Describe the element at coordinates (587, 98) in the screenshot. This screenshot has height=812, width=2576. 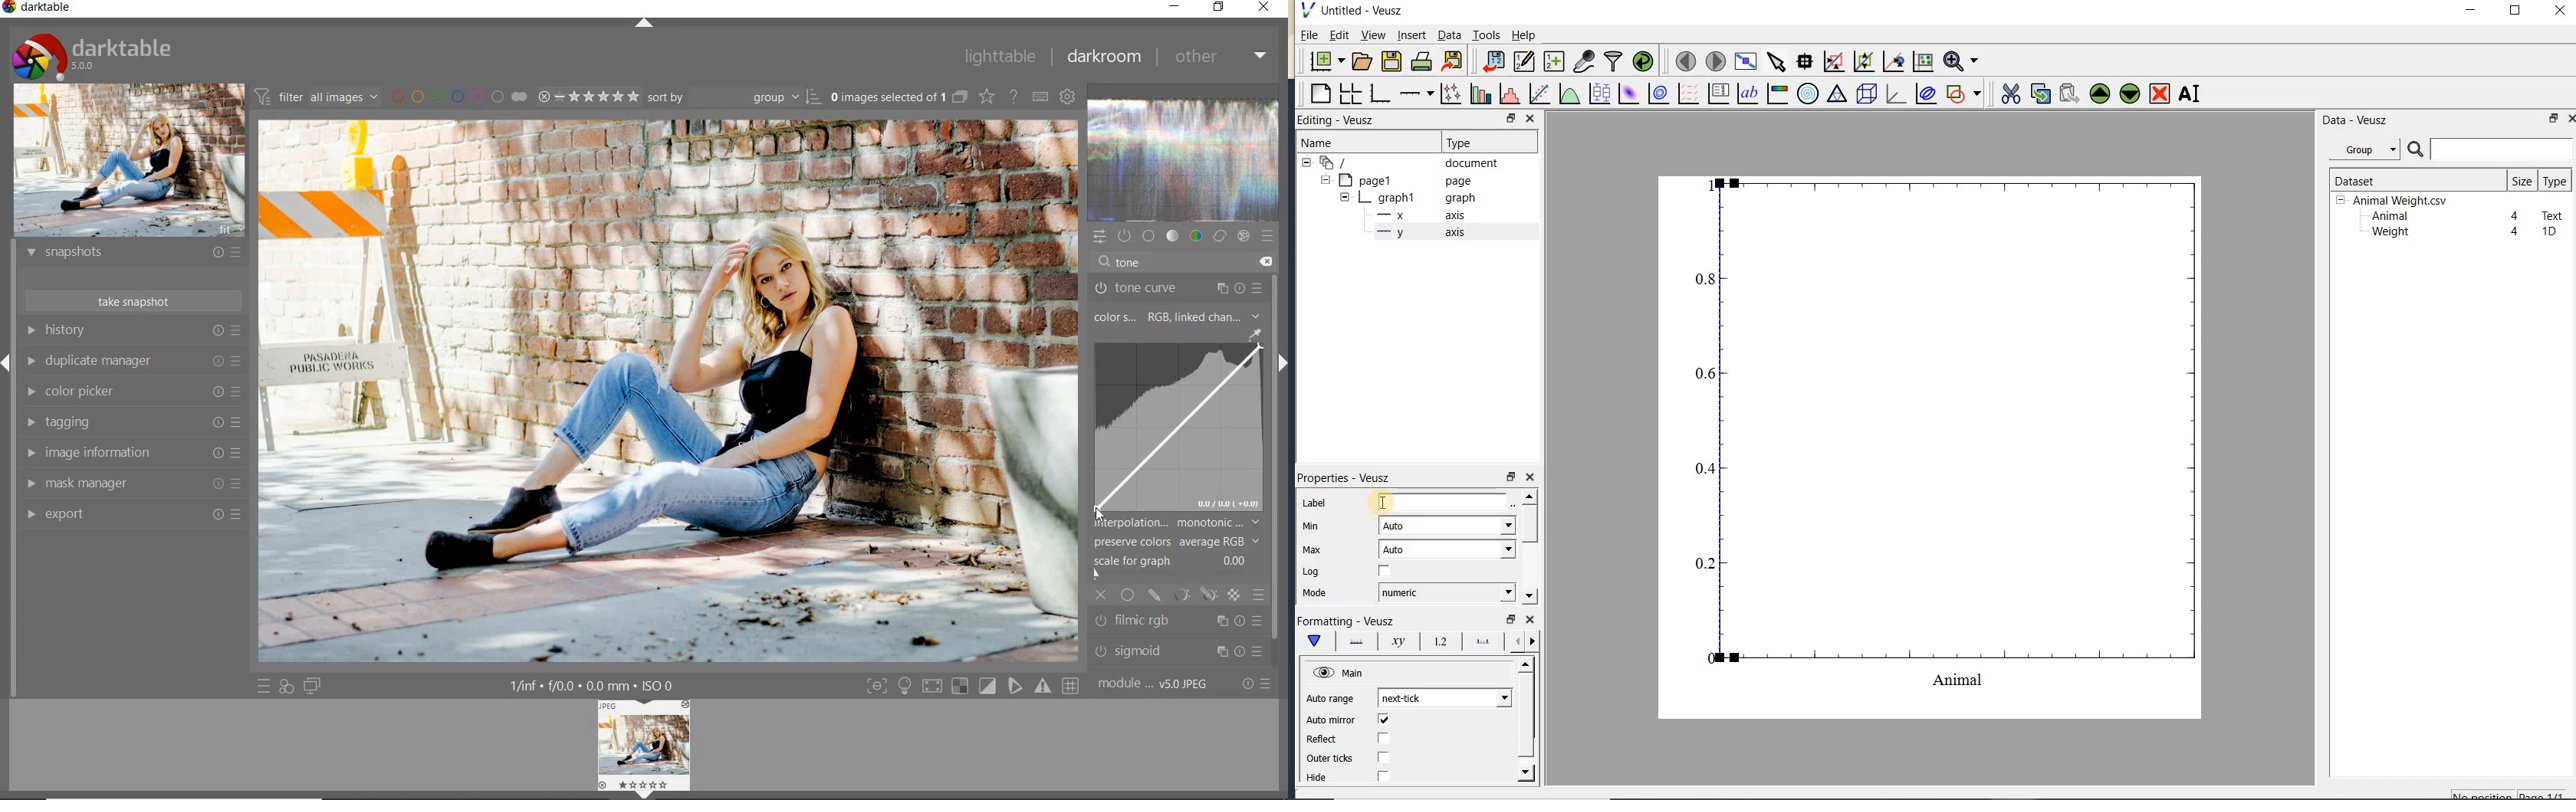
I see `range rating of selected images` at that location.